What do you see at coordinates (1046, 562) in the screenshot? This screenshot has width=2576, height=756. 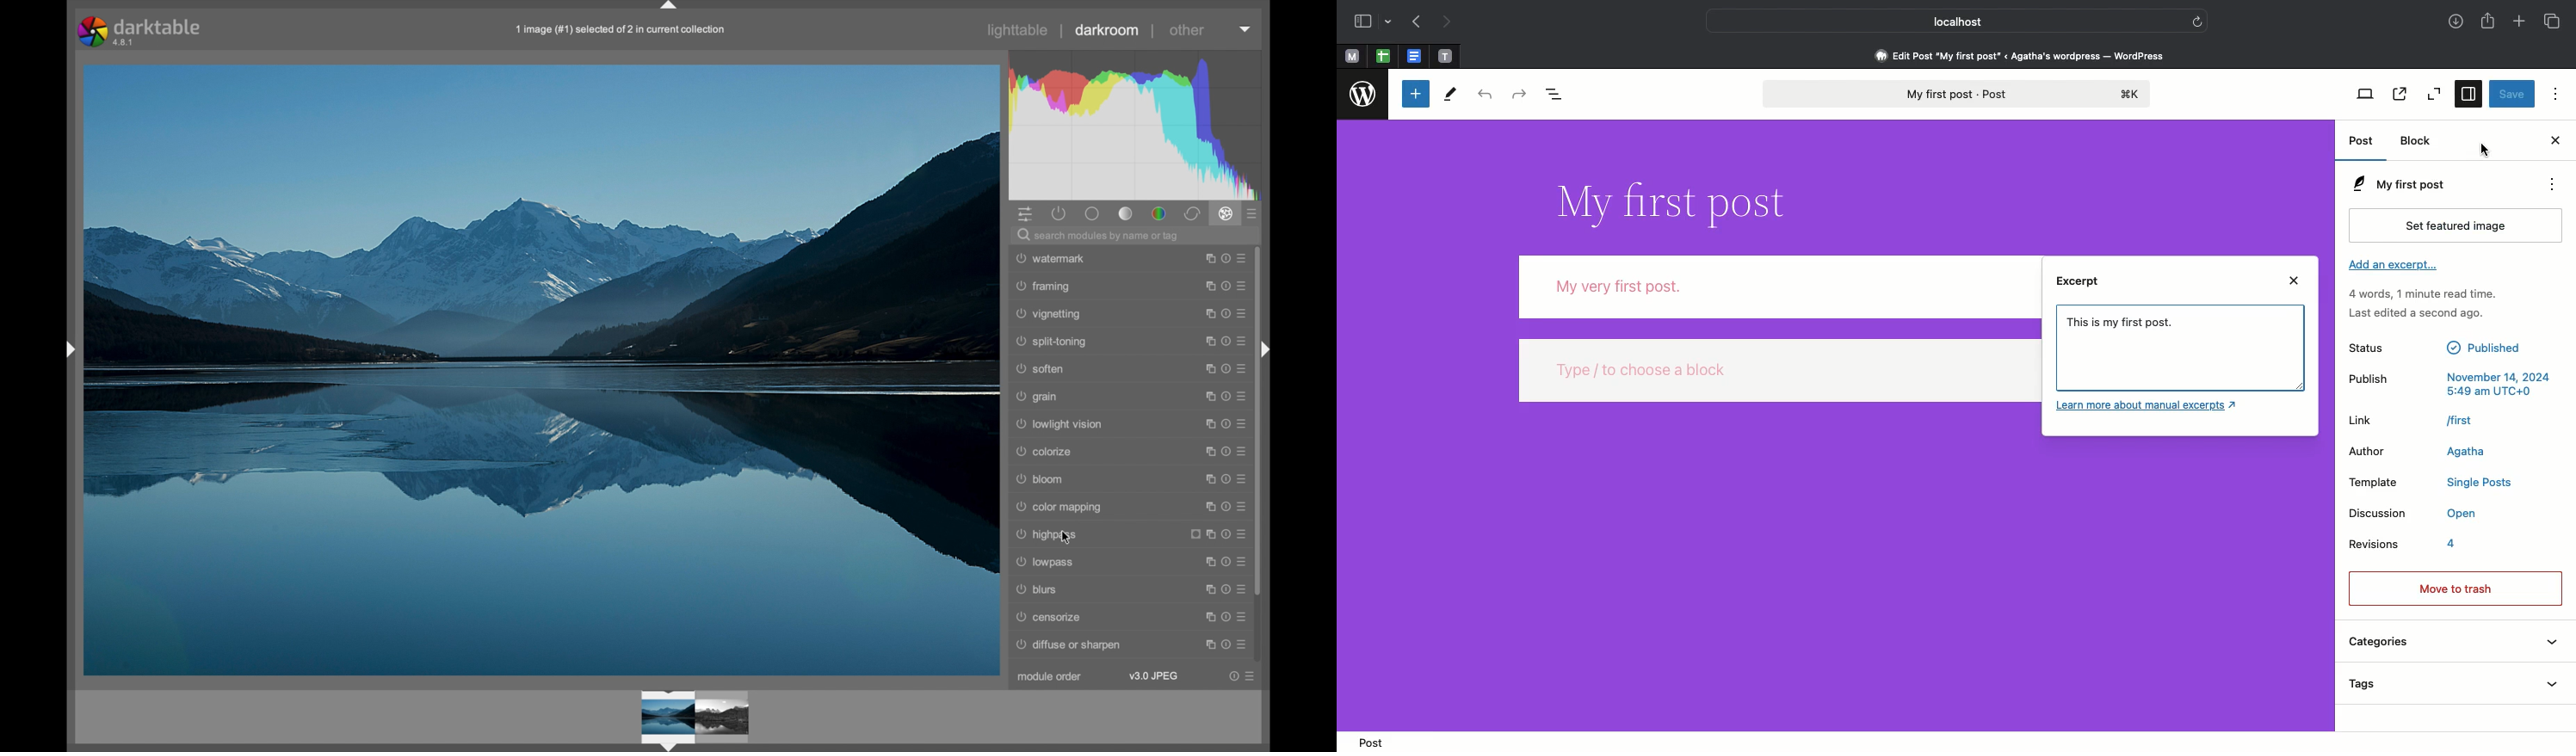 I see `lowpass` at bounding box center [1046, 562].